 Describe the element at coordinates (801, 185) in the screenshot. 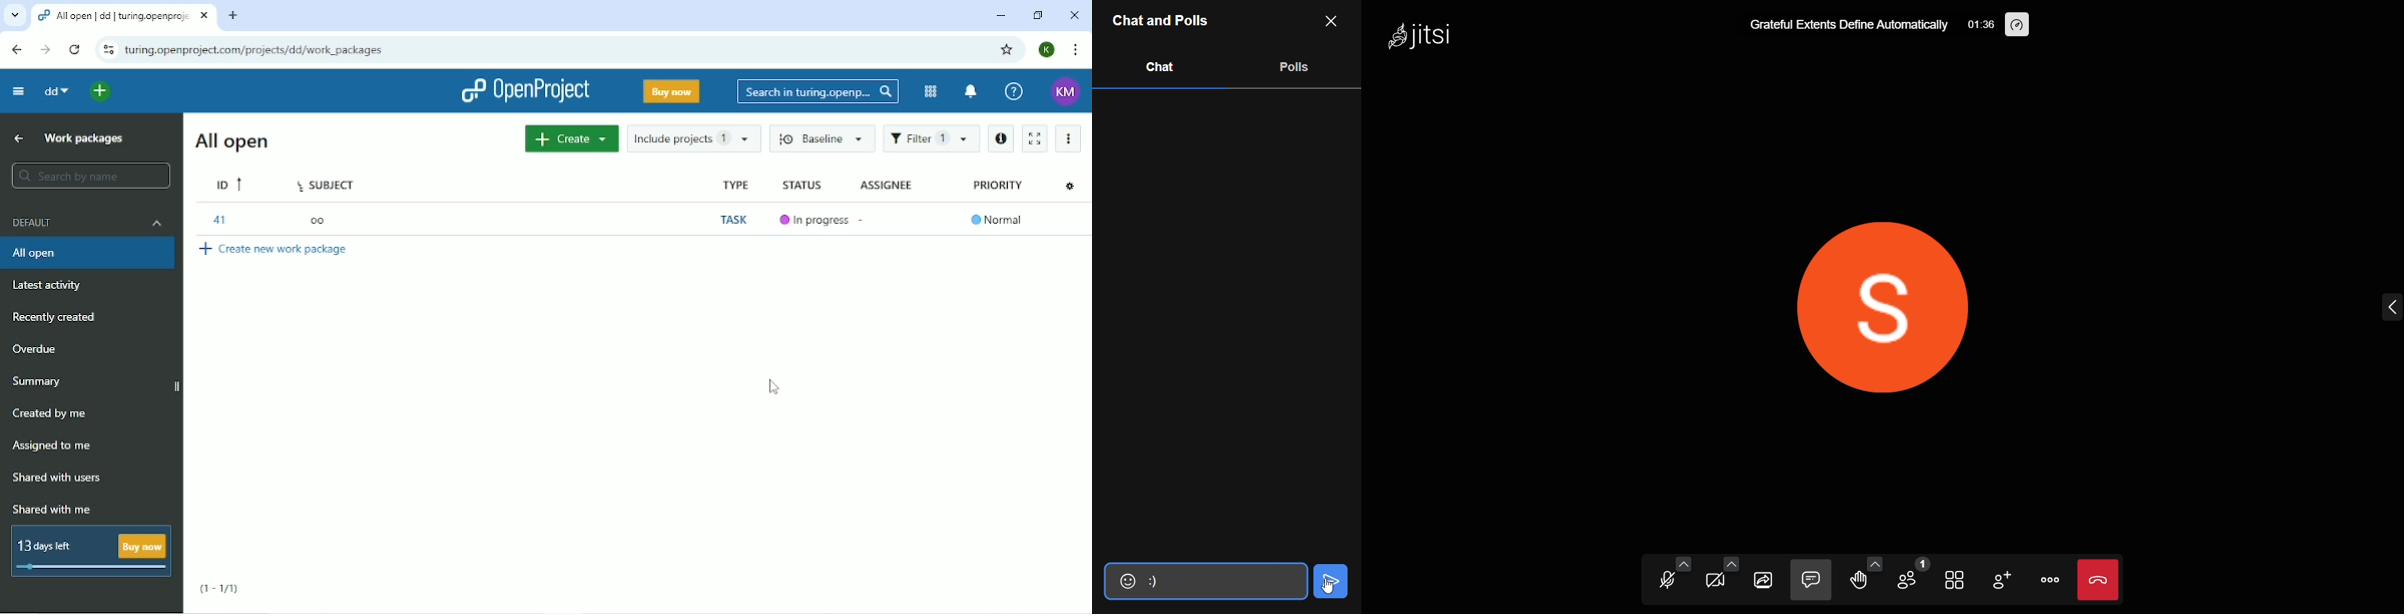

I see `Status` at that location.